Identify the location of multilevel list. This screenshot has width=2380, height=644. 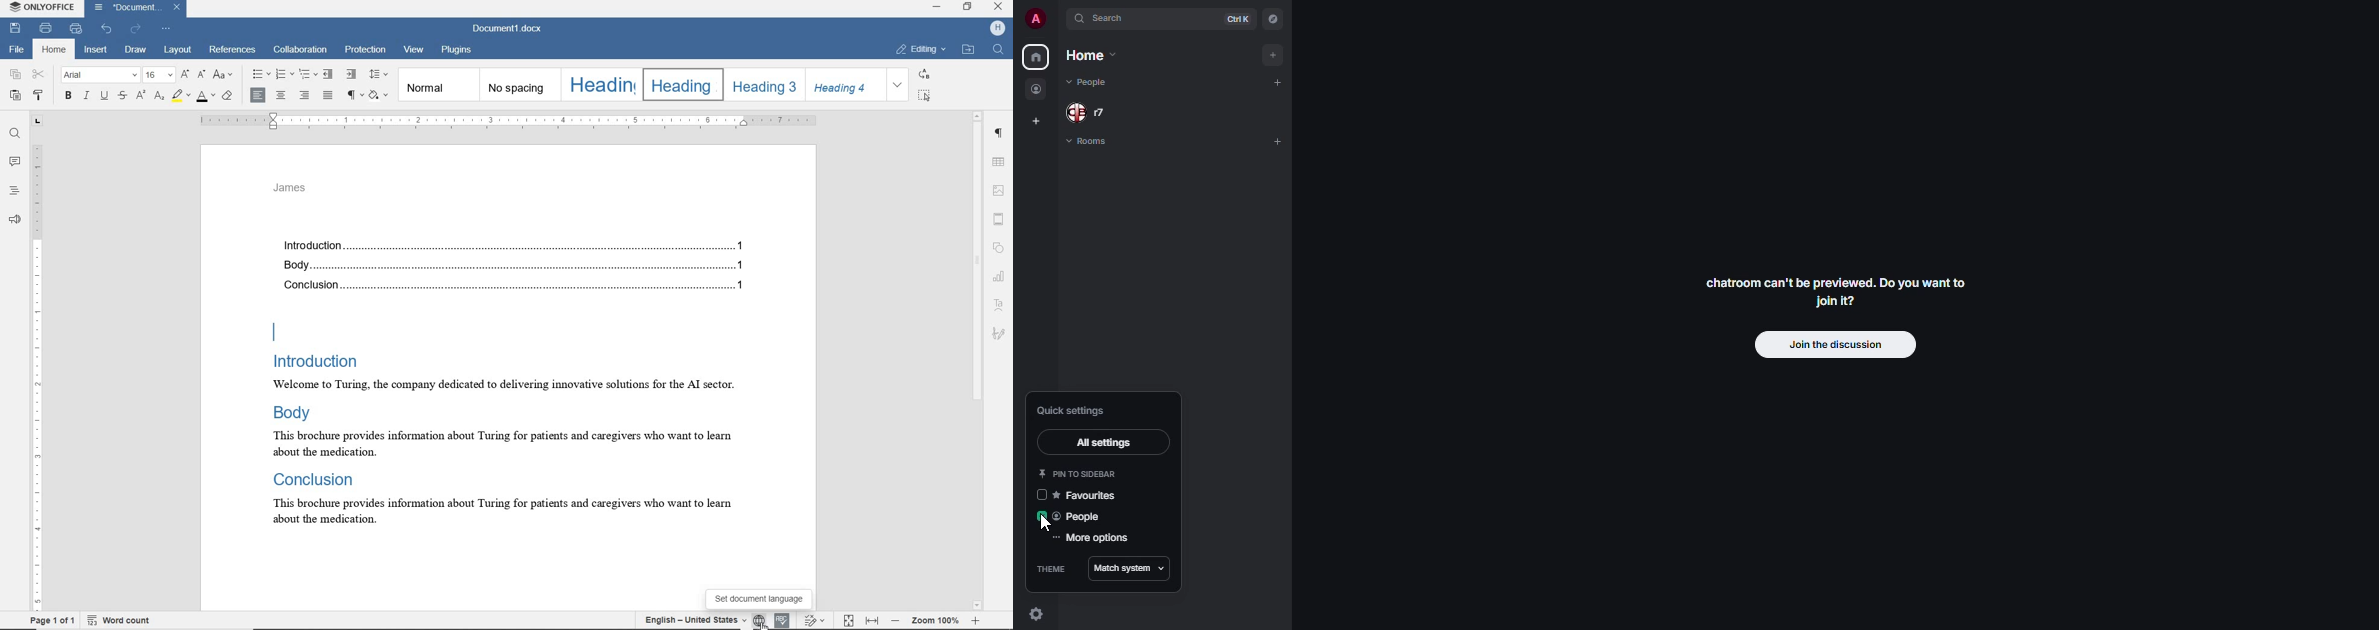
(307, 74).